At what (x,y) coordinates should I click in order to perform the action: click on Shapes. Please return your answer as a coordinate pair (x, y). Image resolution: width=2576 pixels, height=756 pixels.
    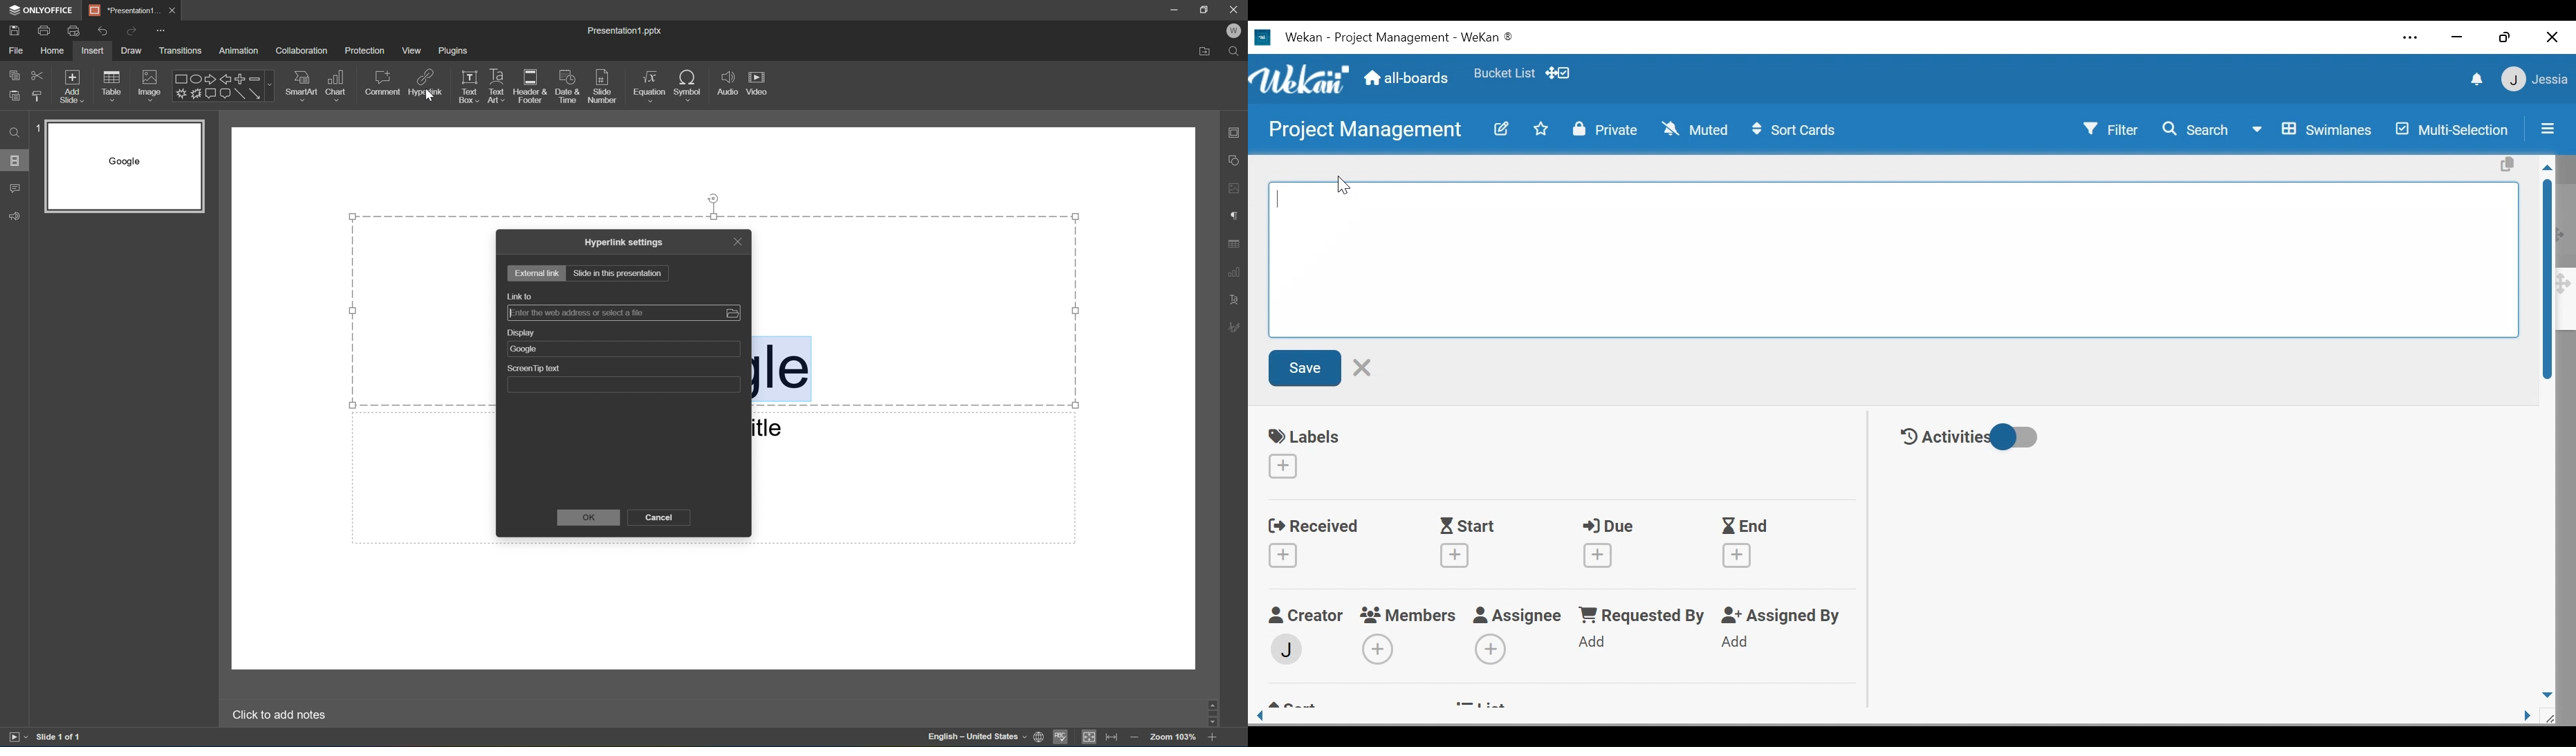
    Looking at the image, I should click on (217, 86).